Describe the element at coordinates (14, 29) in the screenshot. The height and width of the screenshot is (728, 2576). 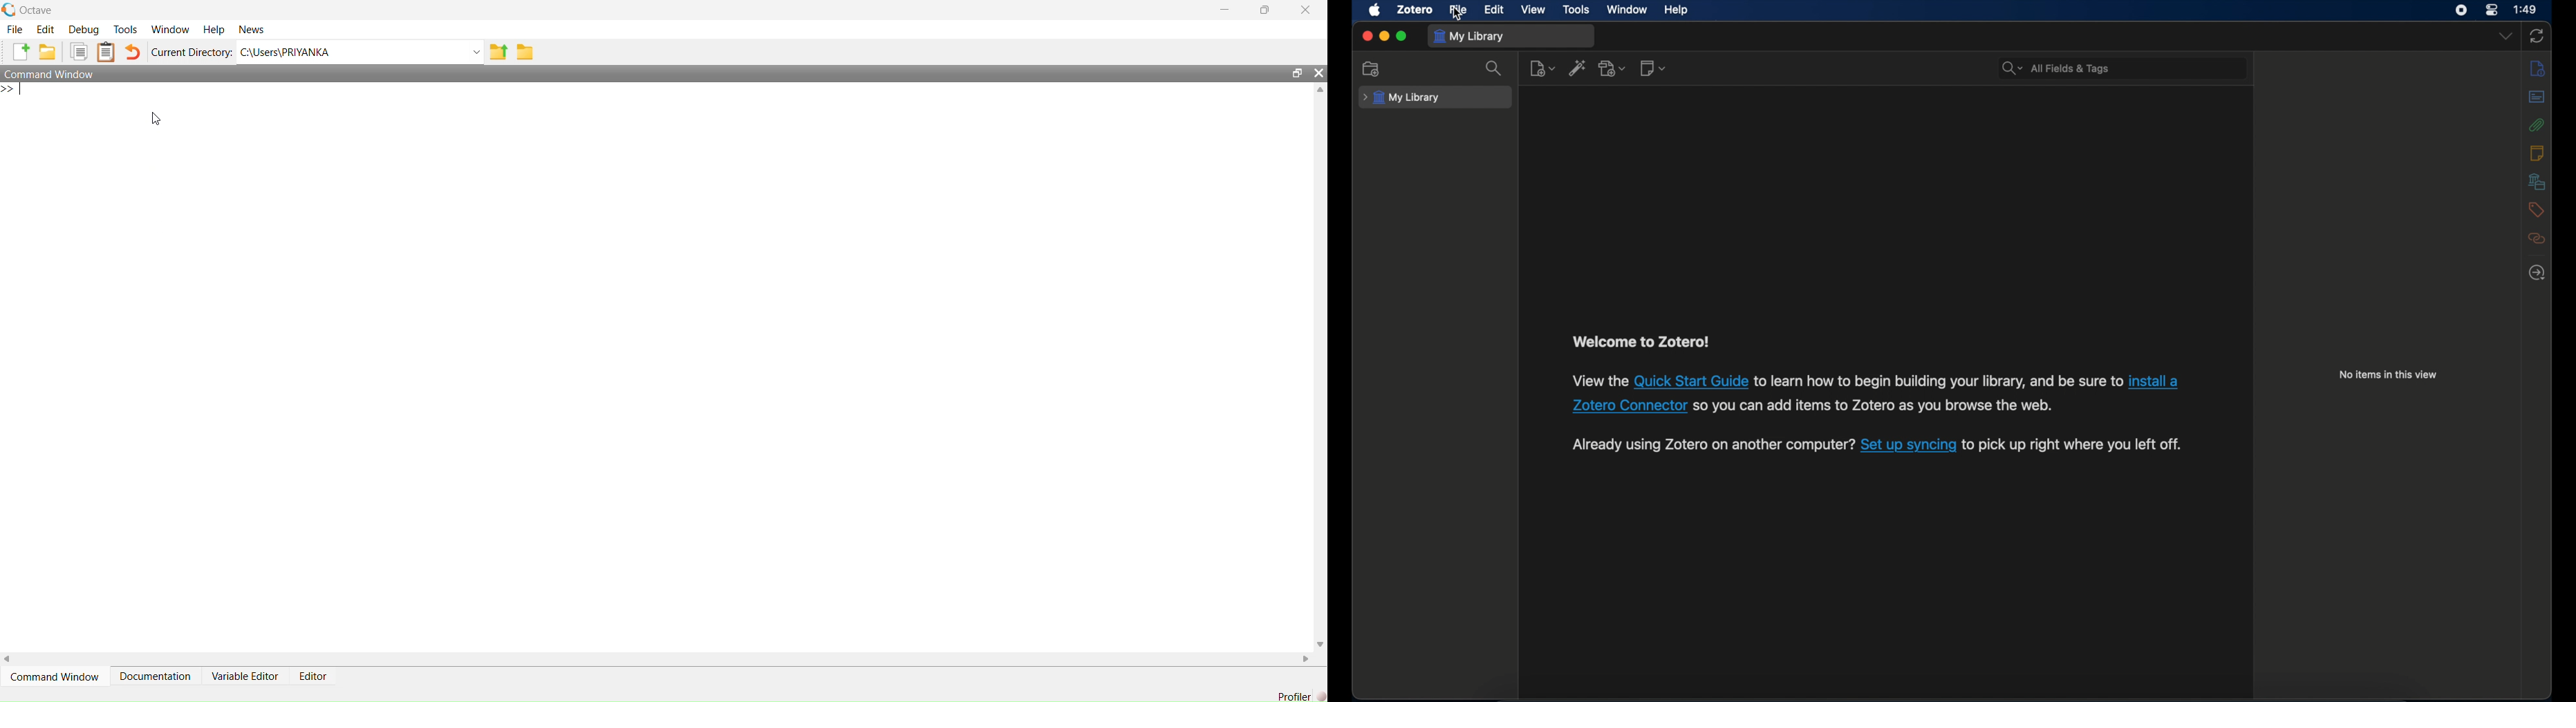
I see `File` at that location.